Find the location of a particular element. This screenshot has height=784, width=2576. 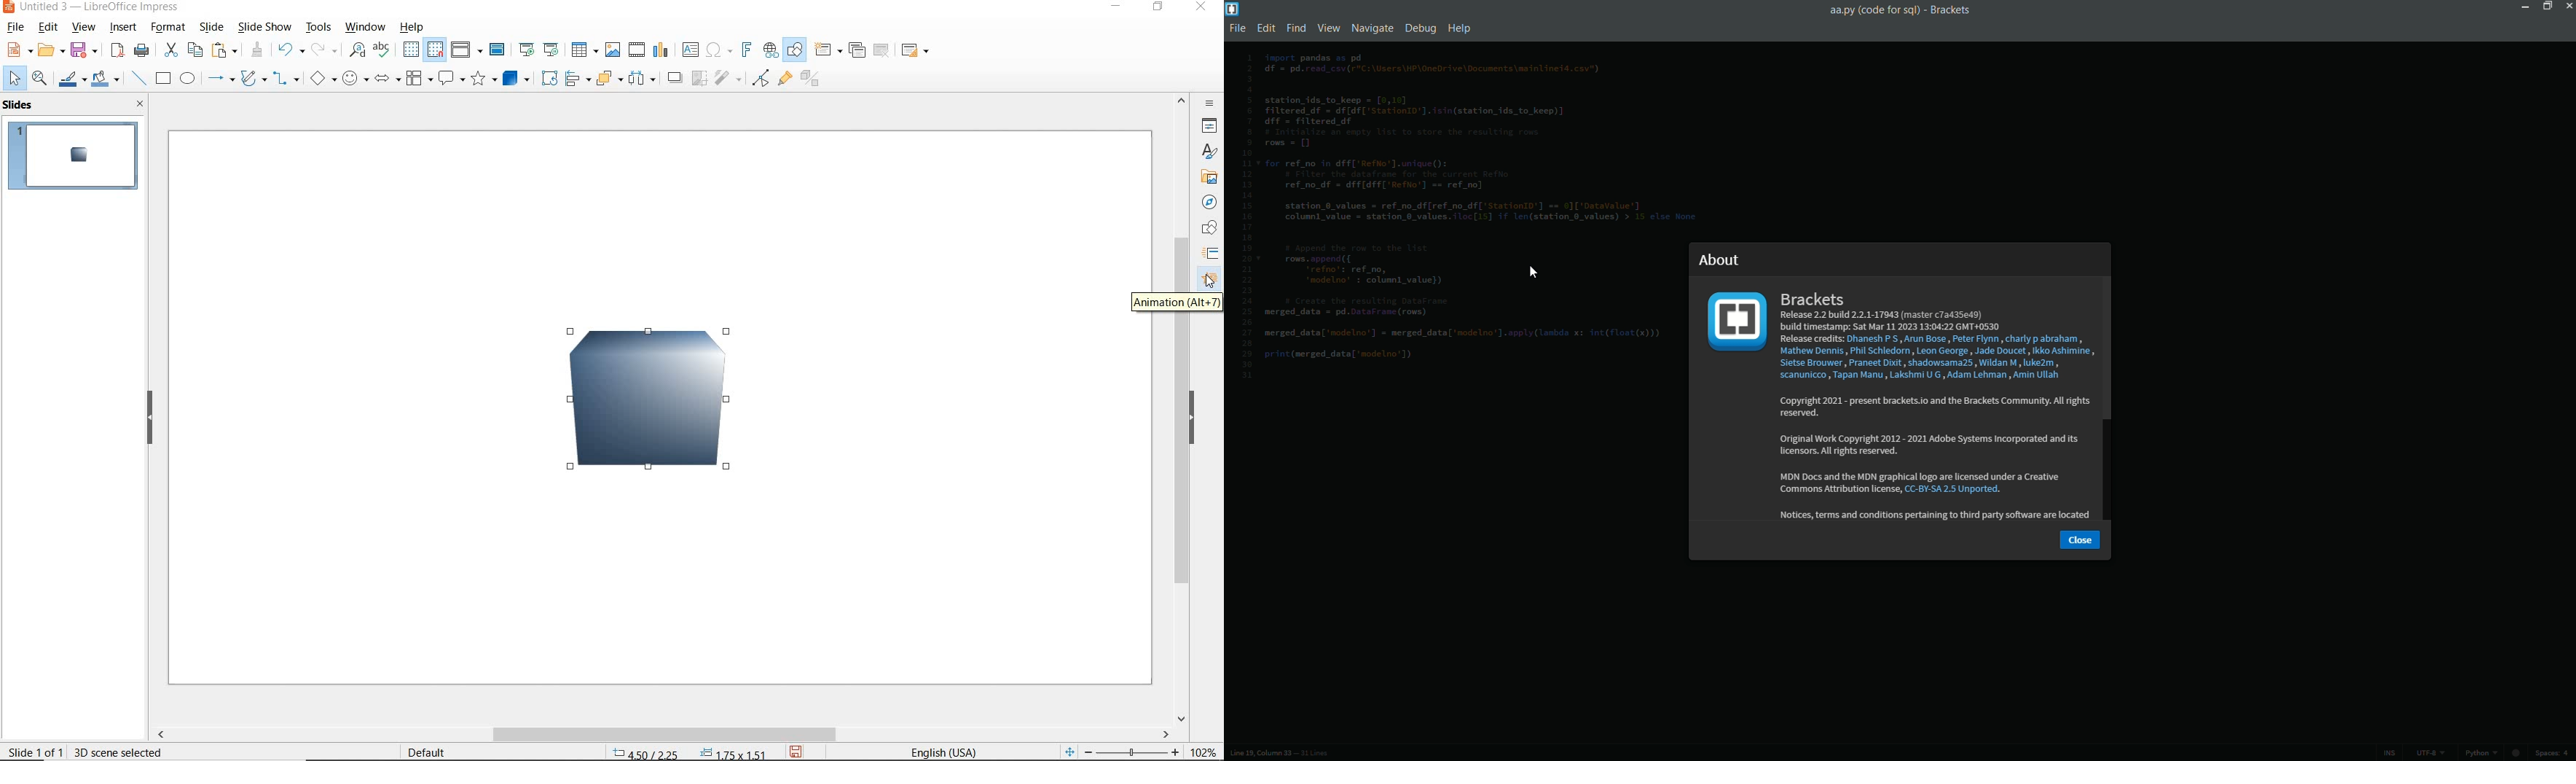

window is located at coordinates (364, 27).